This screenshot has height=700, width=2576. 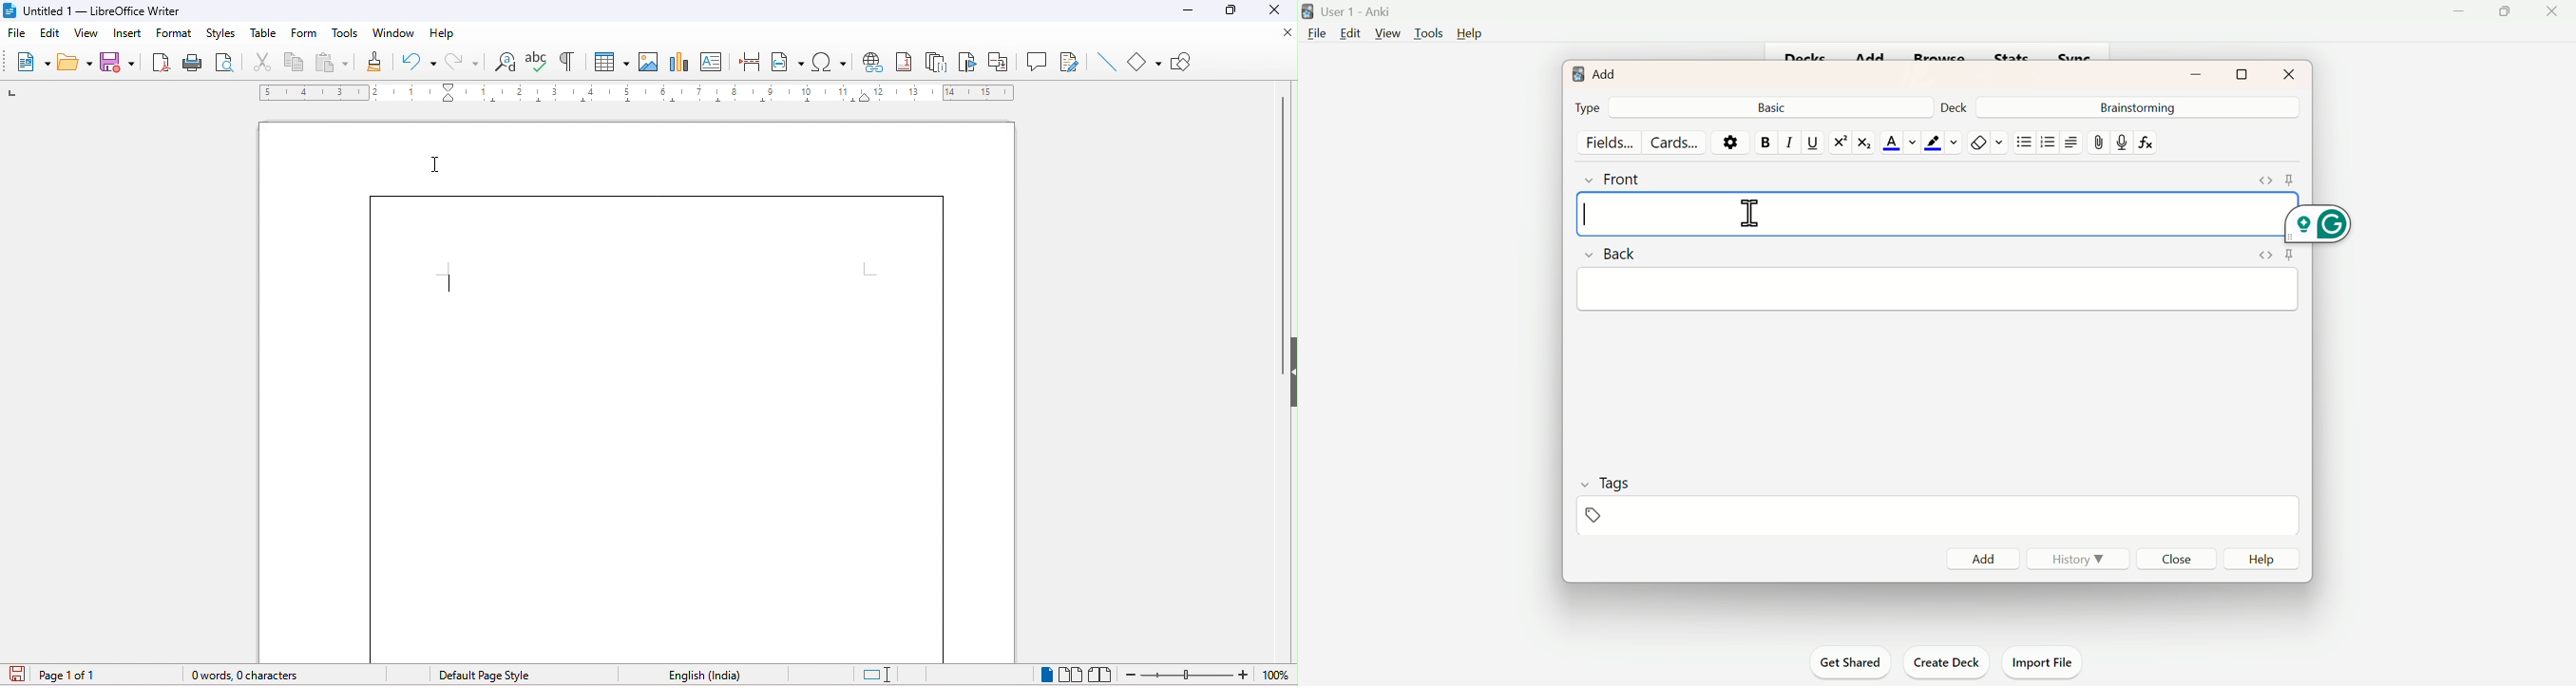 What do you see at coordinates (1066, 61) in the screenshot?
I see `show track` at bounding box center [1066, 61].